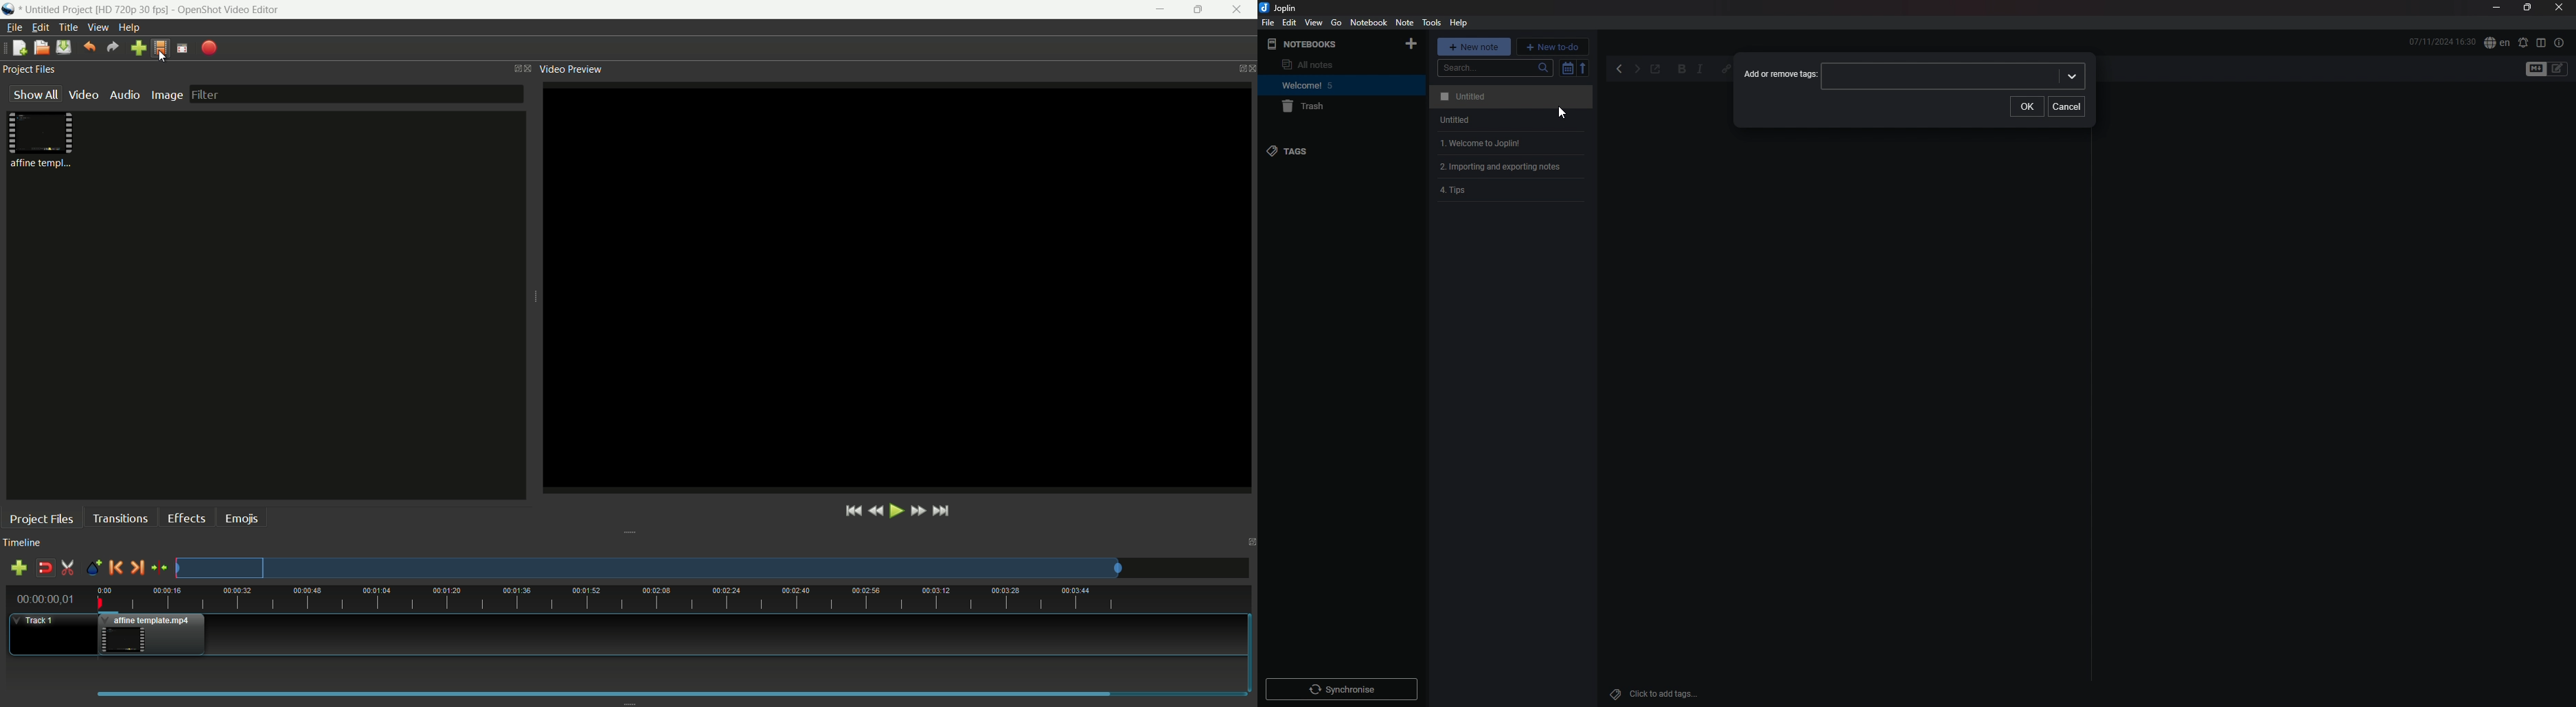 This screenshot has width=2576, height=728. What do you see at coordinates (2067, 107) in the screenshot?
I see `cancel` at bounding box center [2067, 107].